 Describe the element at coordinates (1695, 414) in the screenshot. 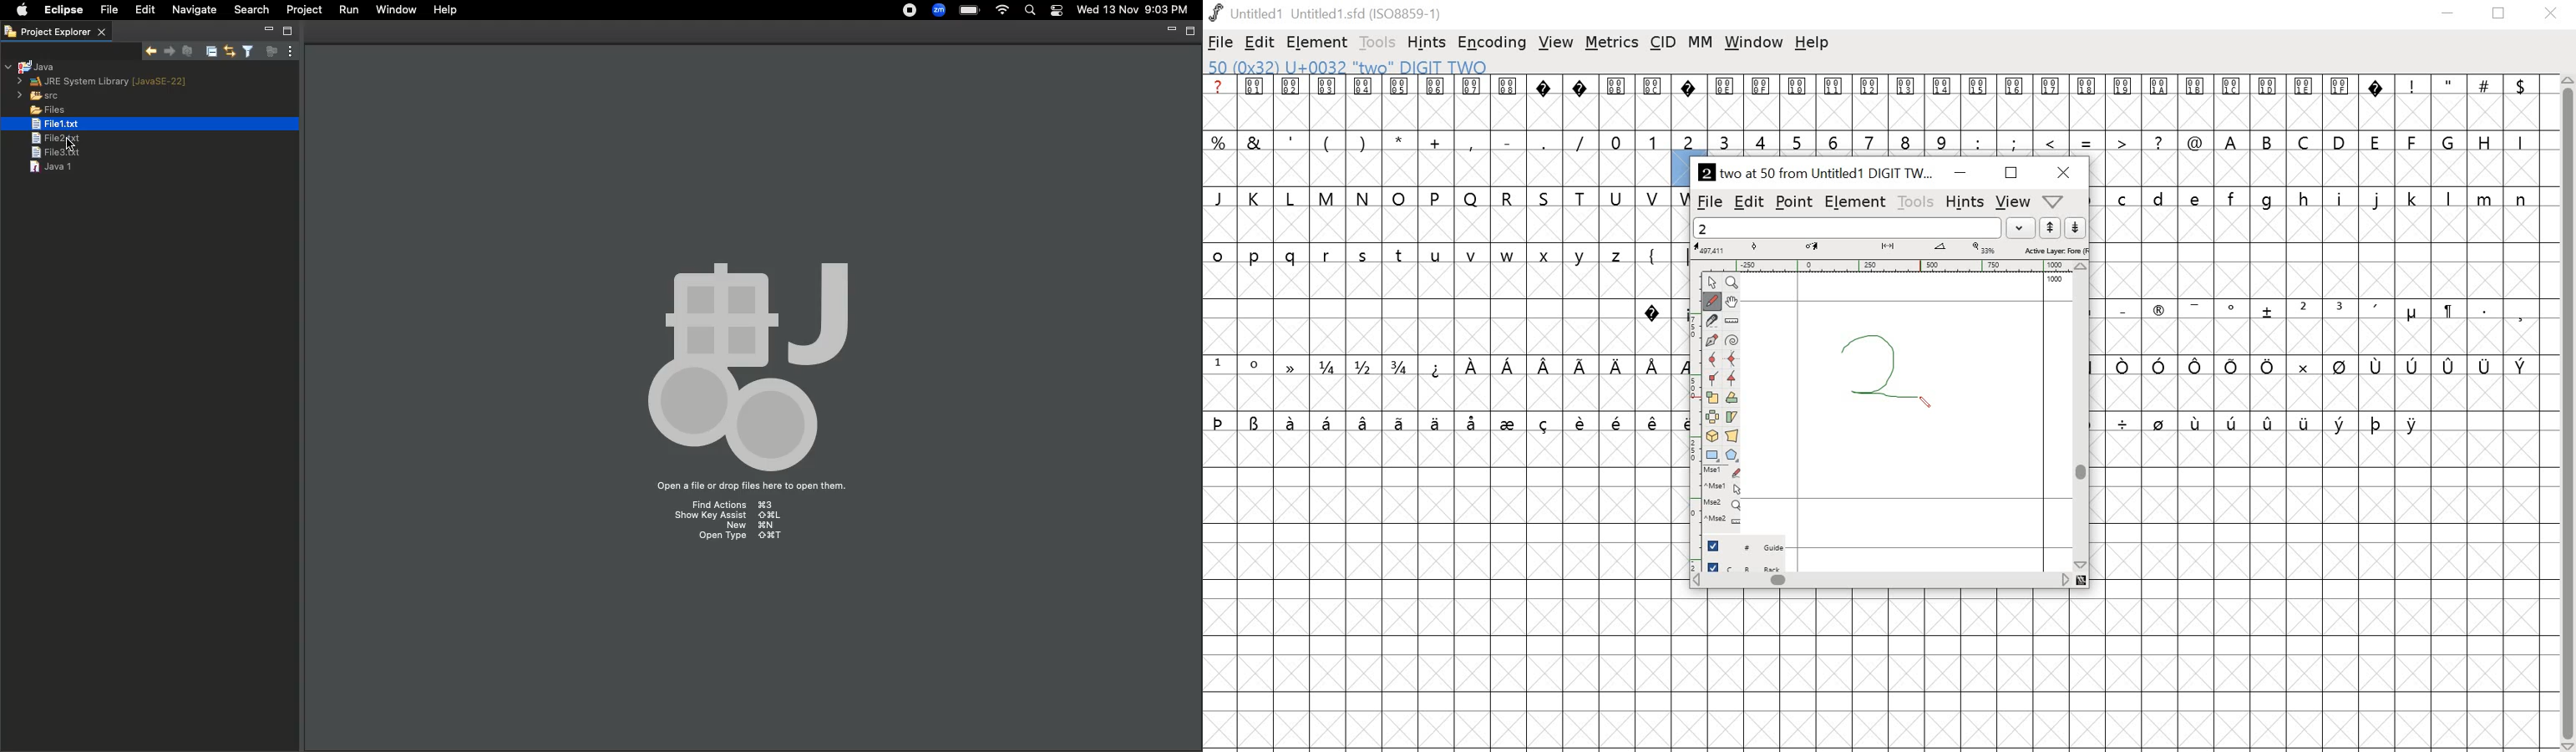

I see `ruler` at that location.